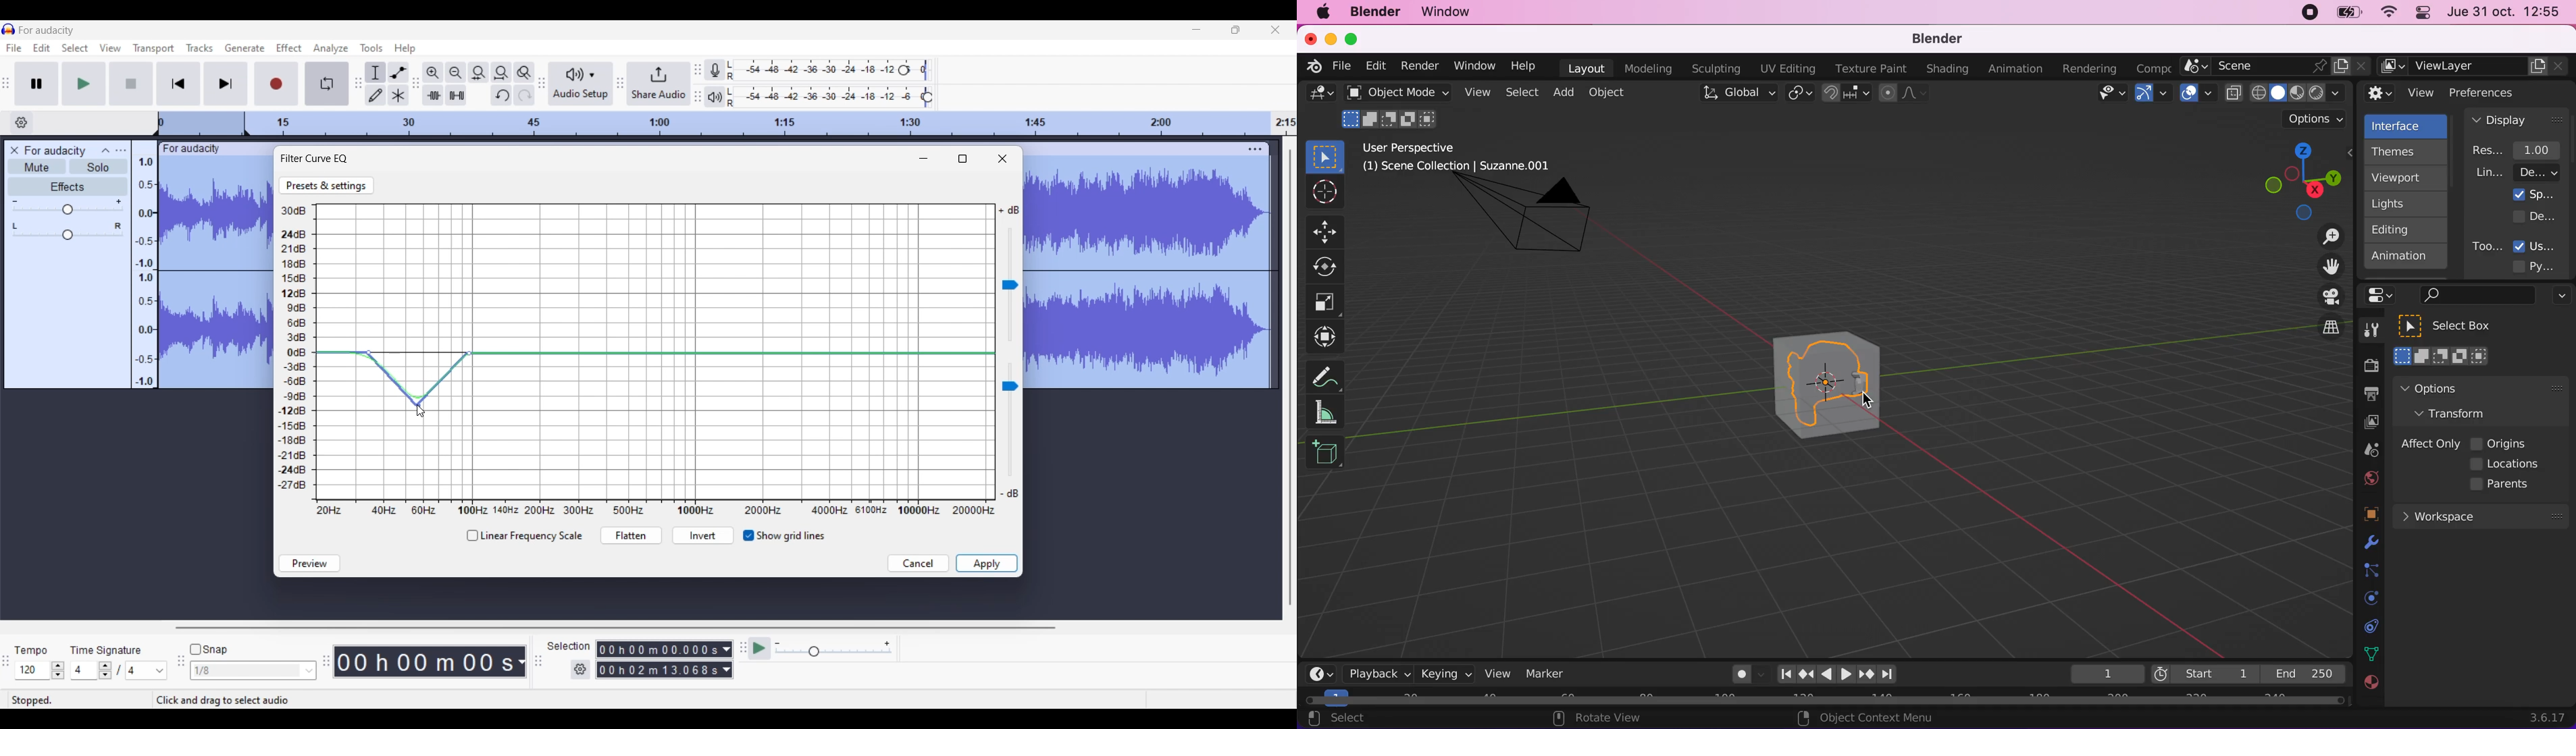 This screenshot has height=756, width=2576. Describe the element at coordinates (715, 97) in the screenshot. I see `Playback meter` at that location.